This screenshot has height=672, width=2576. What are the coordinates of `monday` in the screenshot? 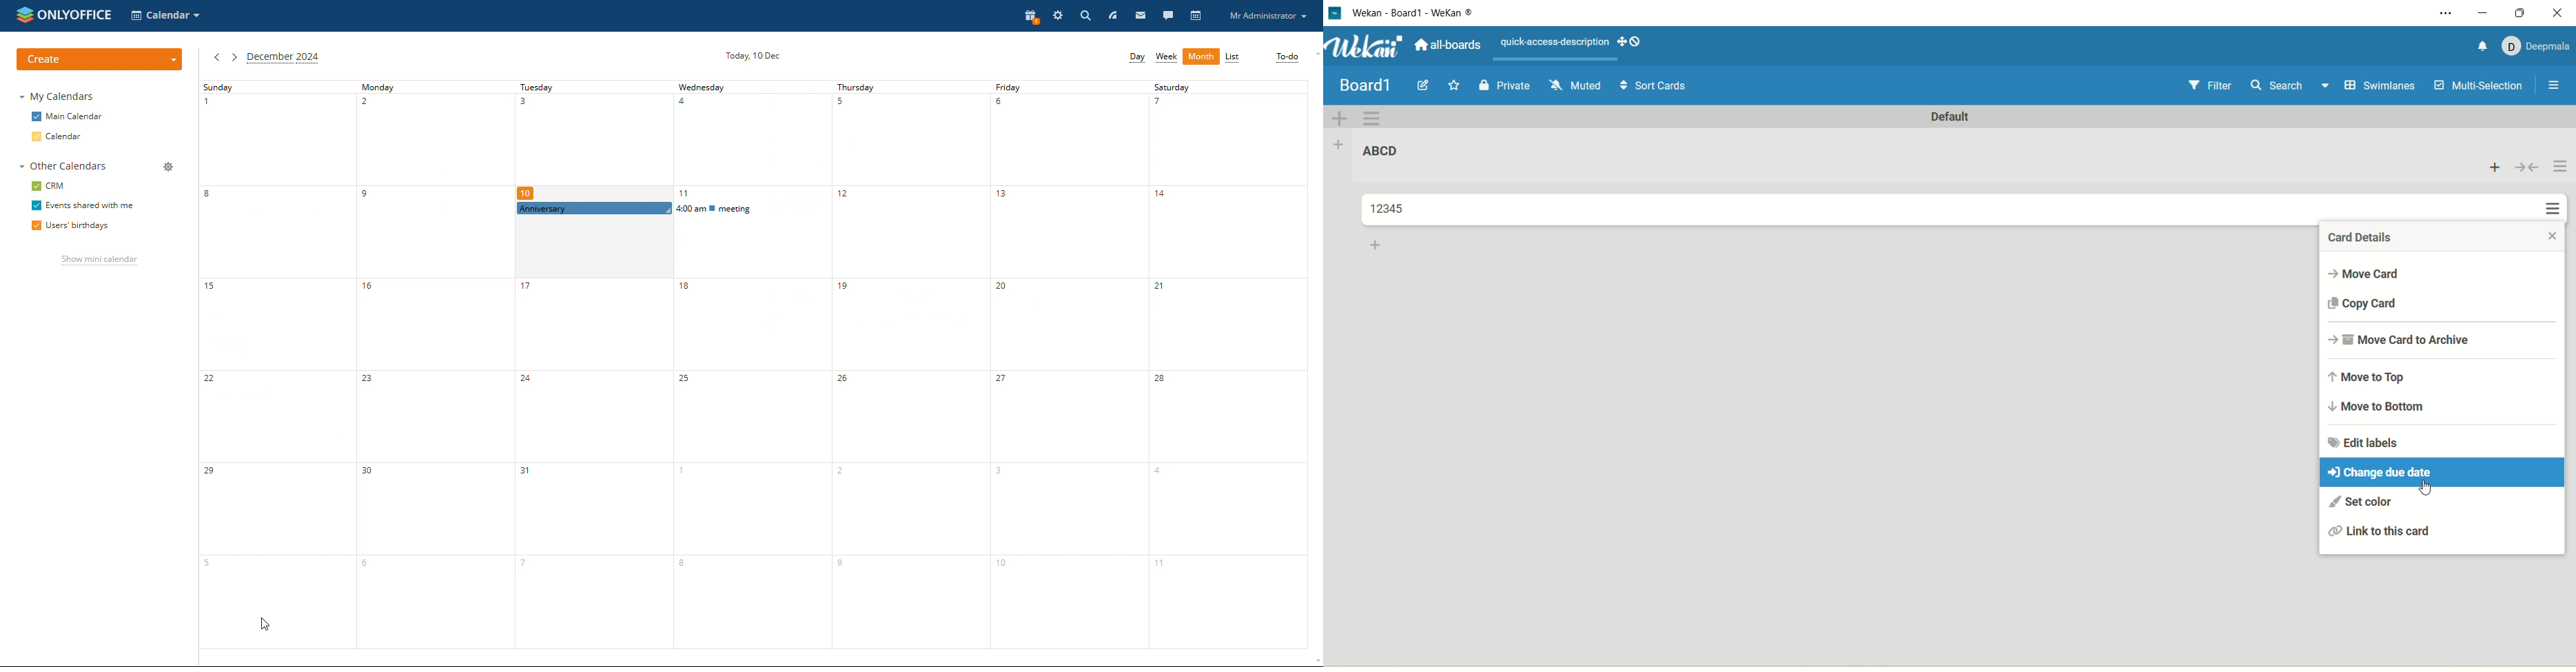 It's located at (434, 371).